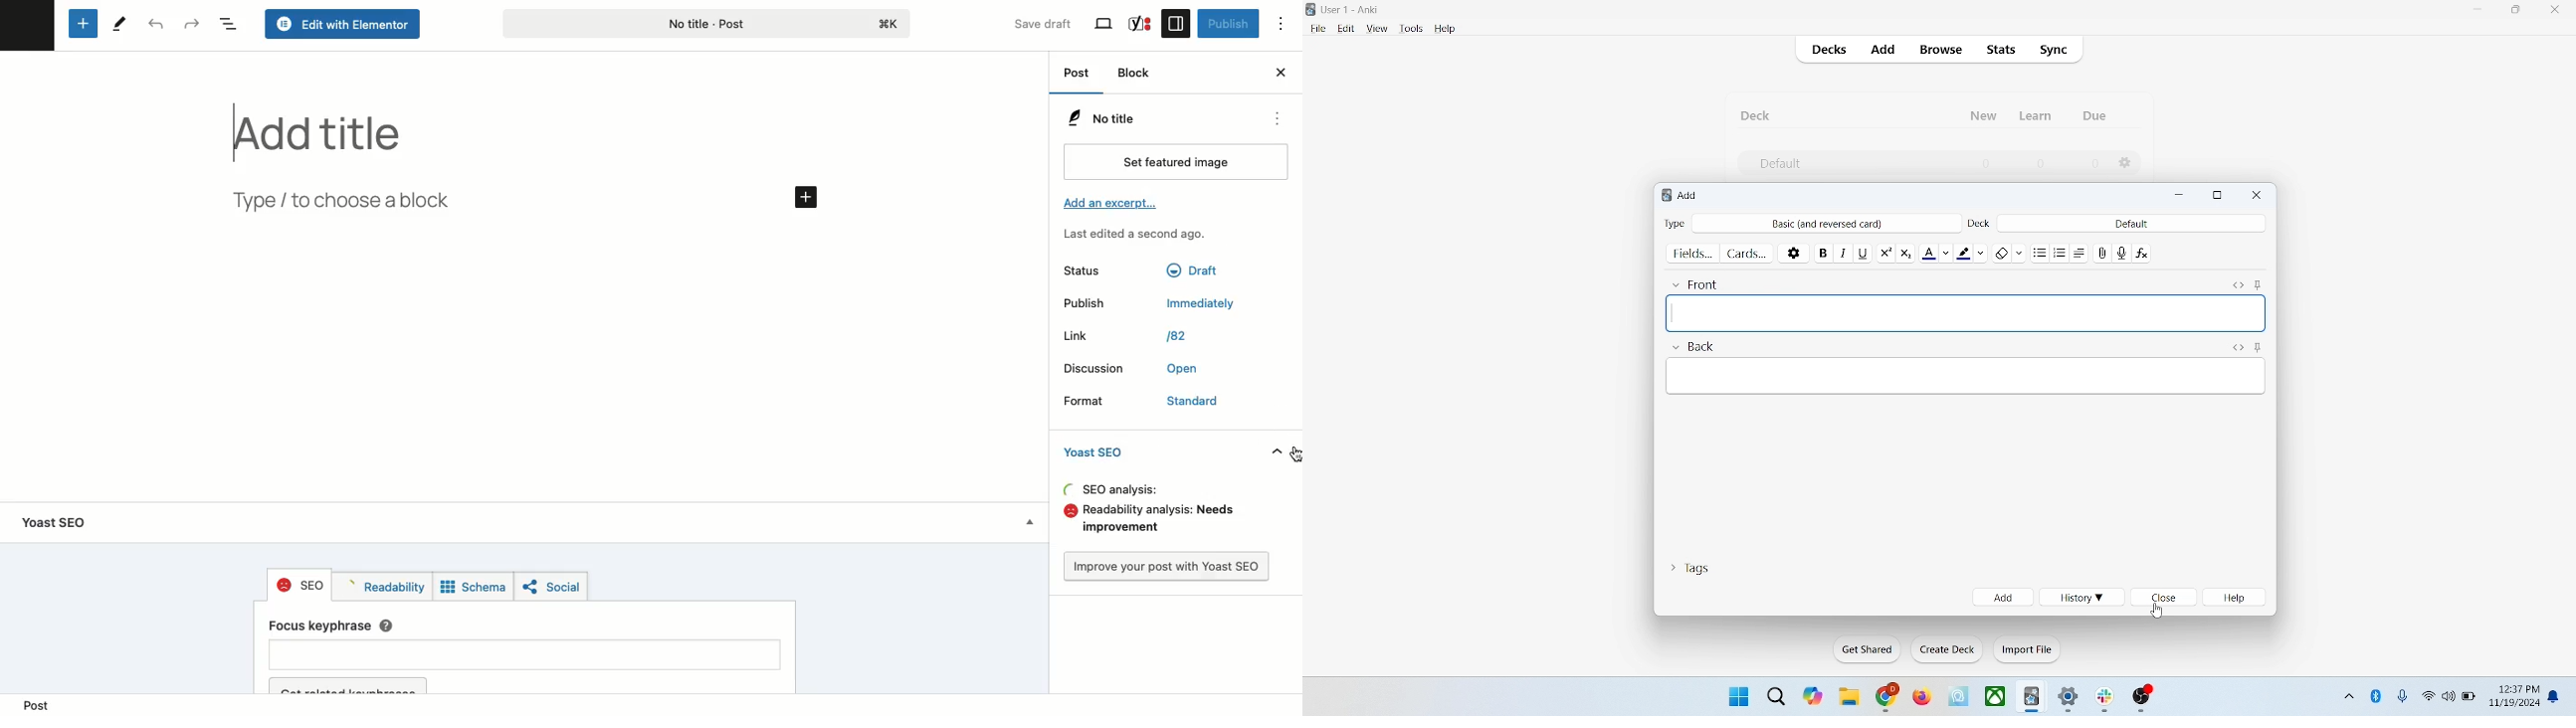 This screenshot has height=728, width=2576. Describe the element at coordinates (67, 521) in the screenshot. I see `Yoast SEO` at that location.